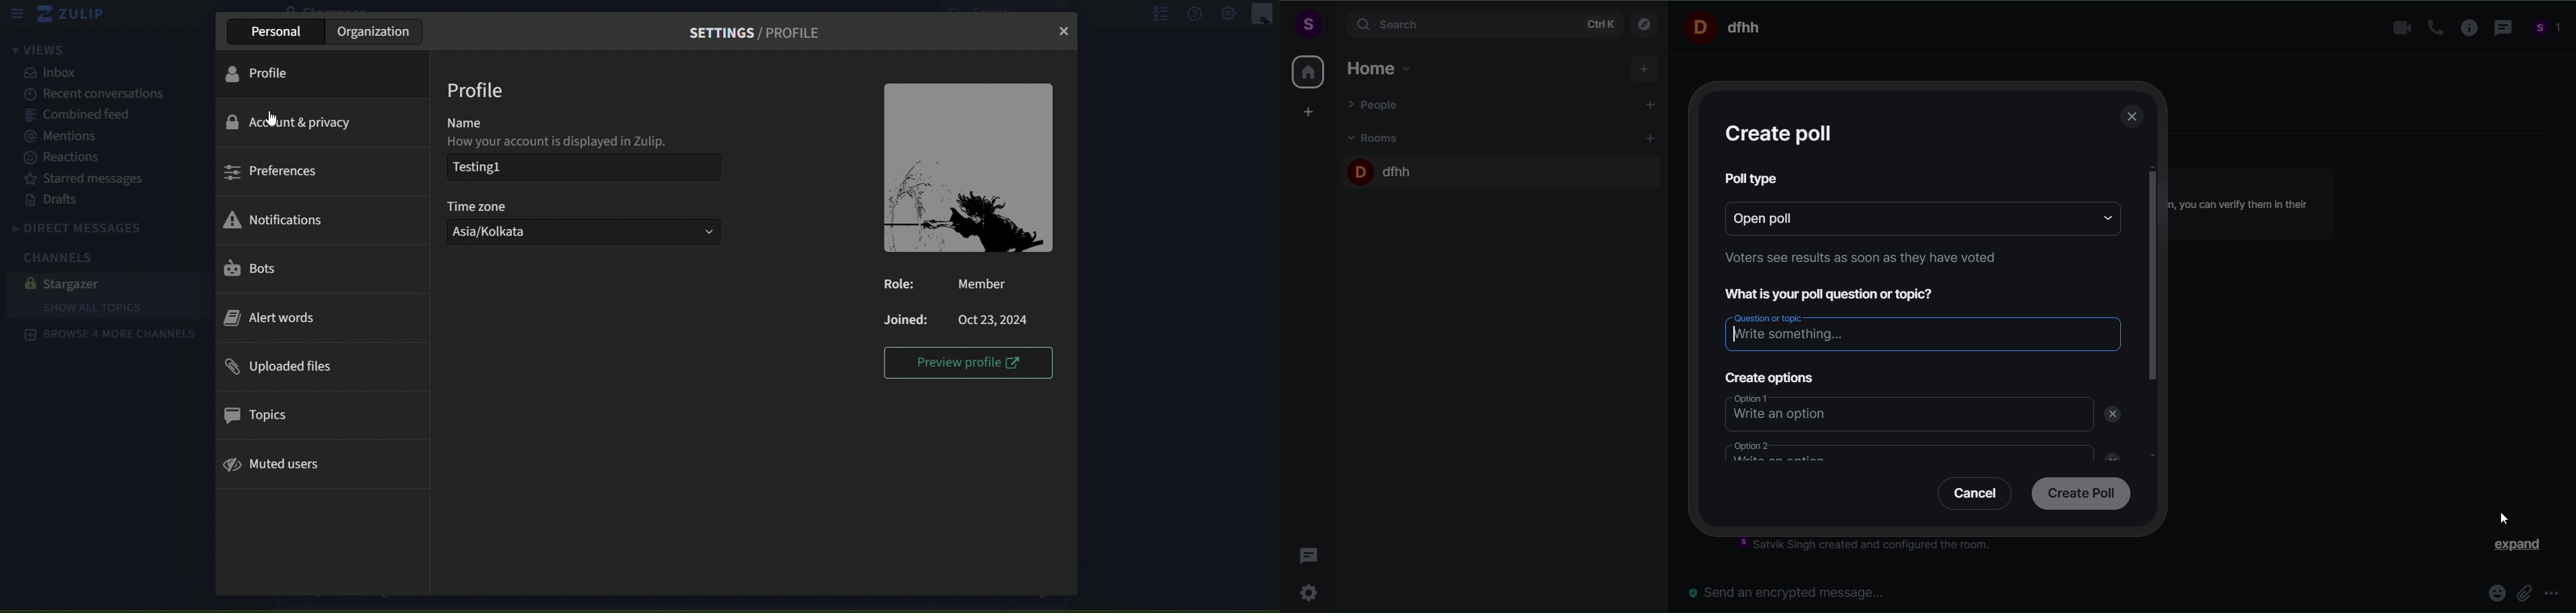 This screenshot has width=2576, height=616. Describe the element at coordinates (1970, 496) in the screenshot. I see `cancel` at that location.